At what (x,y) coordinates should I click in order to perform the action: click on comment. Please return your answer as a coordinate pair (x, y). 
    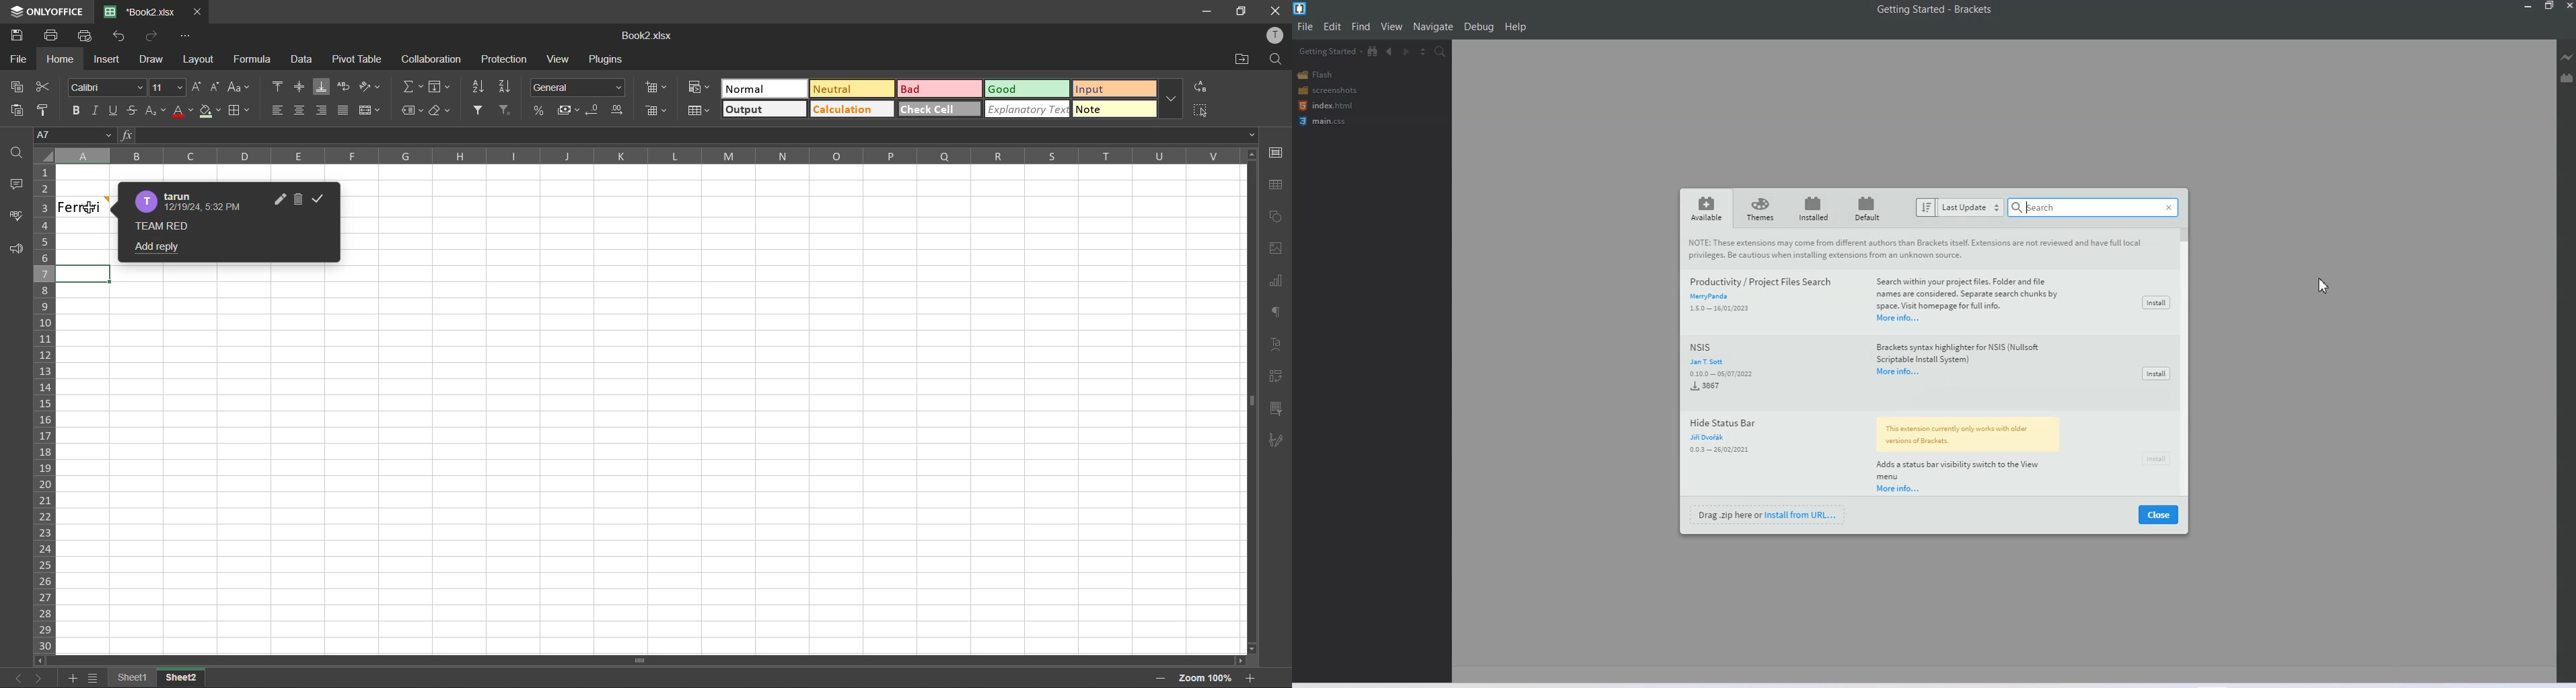
    Looking at the image, I should click on (174, 228).